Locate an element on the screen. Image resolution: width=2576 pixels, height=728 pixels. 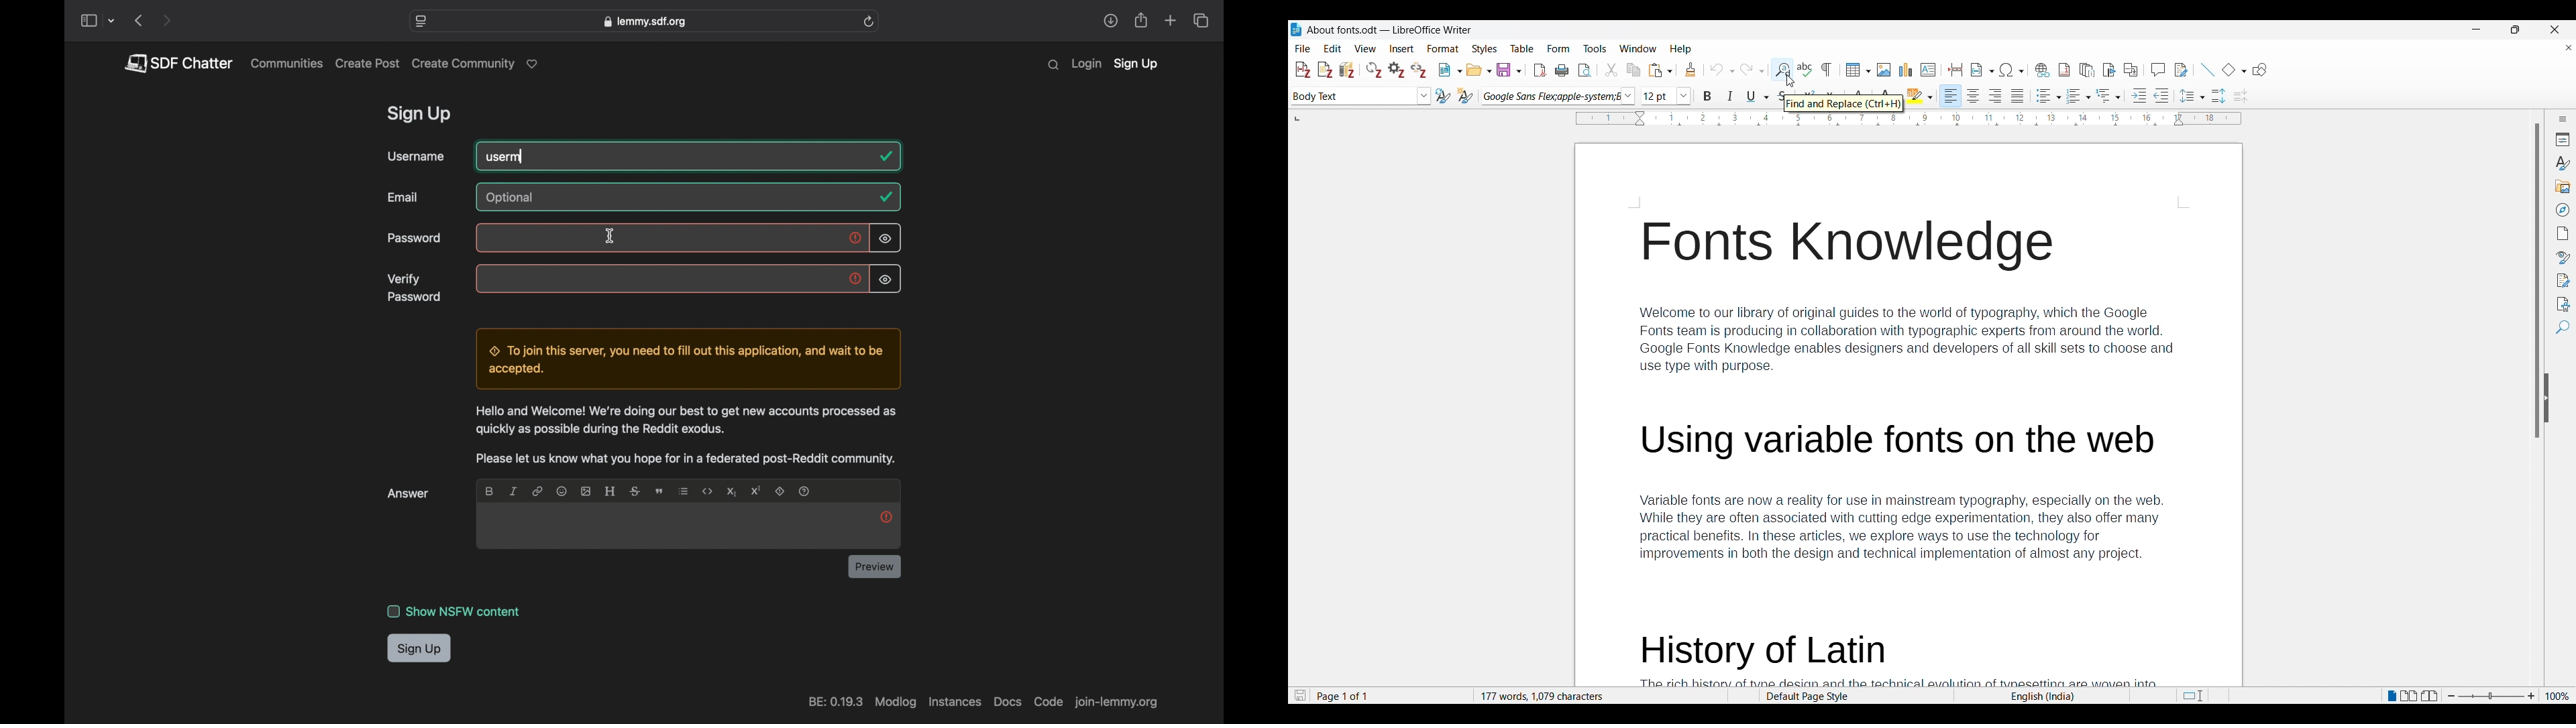
Font options is located at coordinates (1627, 96).